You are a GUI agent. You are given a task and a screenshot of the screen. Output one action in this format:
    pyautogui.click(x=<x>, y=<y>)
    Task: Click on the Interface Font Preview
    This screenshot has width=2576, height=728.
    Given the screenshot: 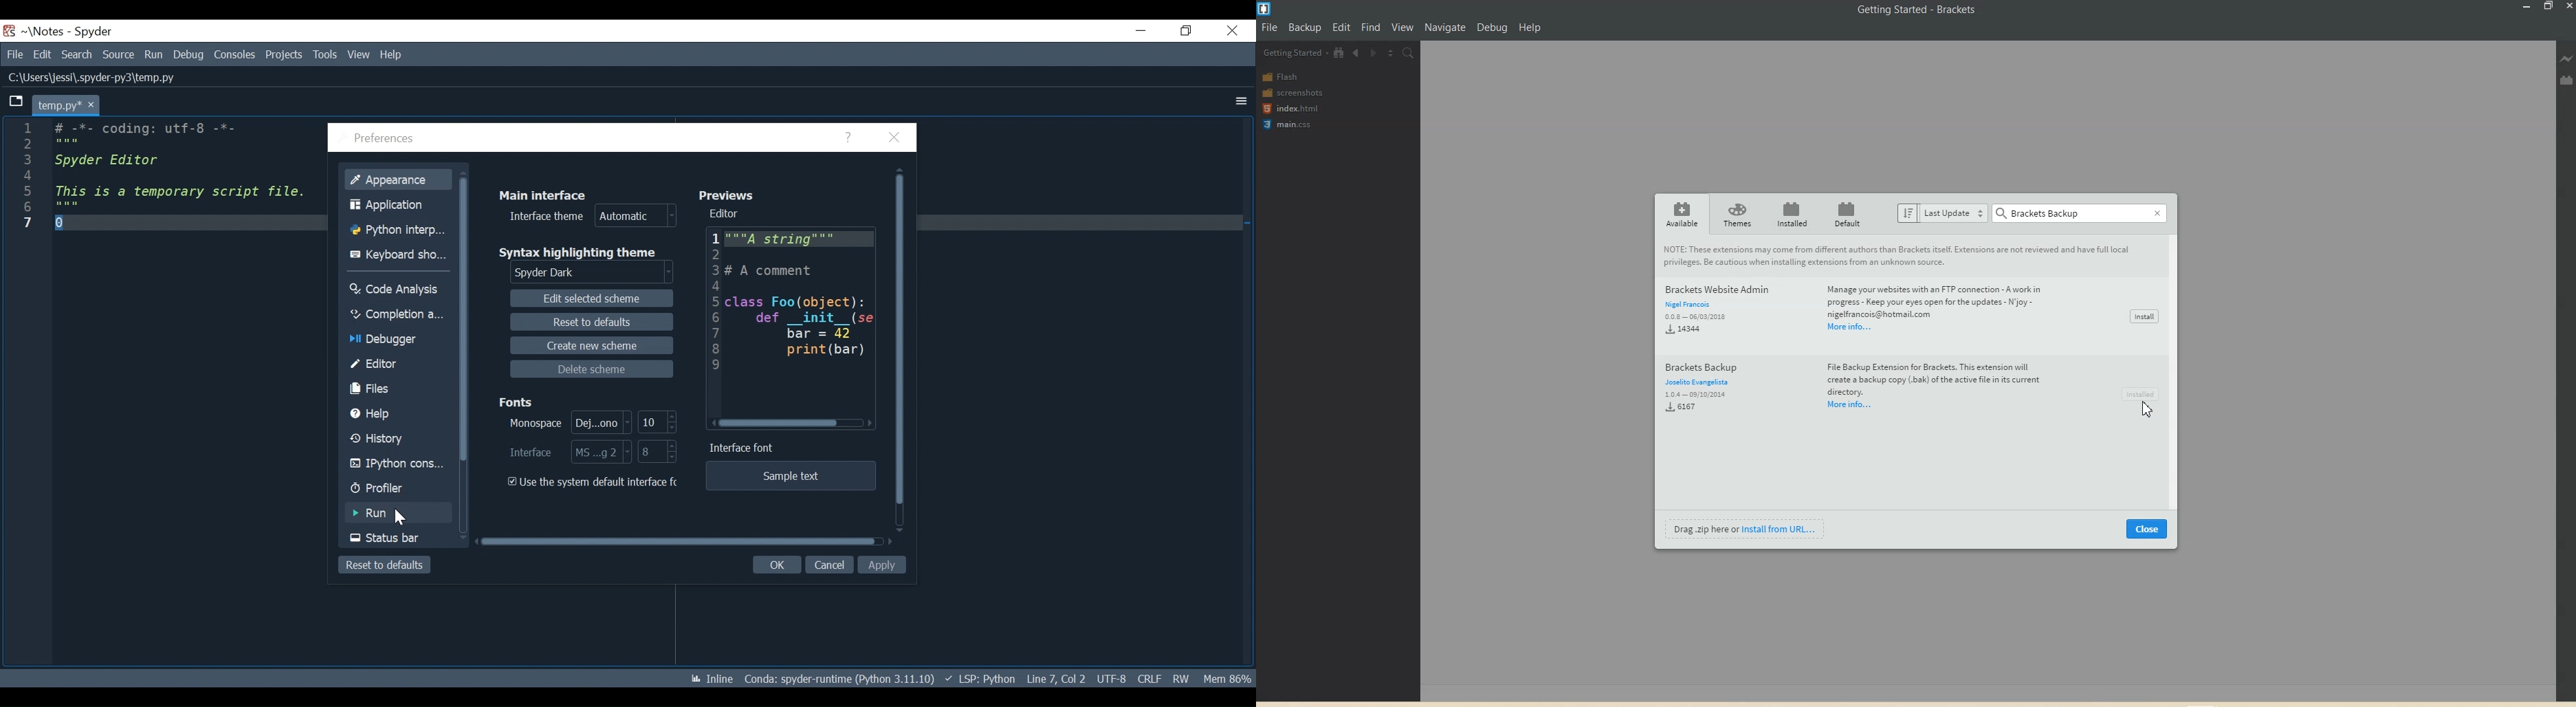 What is the action you would take?
    pyautogui.click(x=792, y=477)
    